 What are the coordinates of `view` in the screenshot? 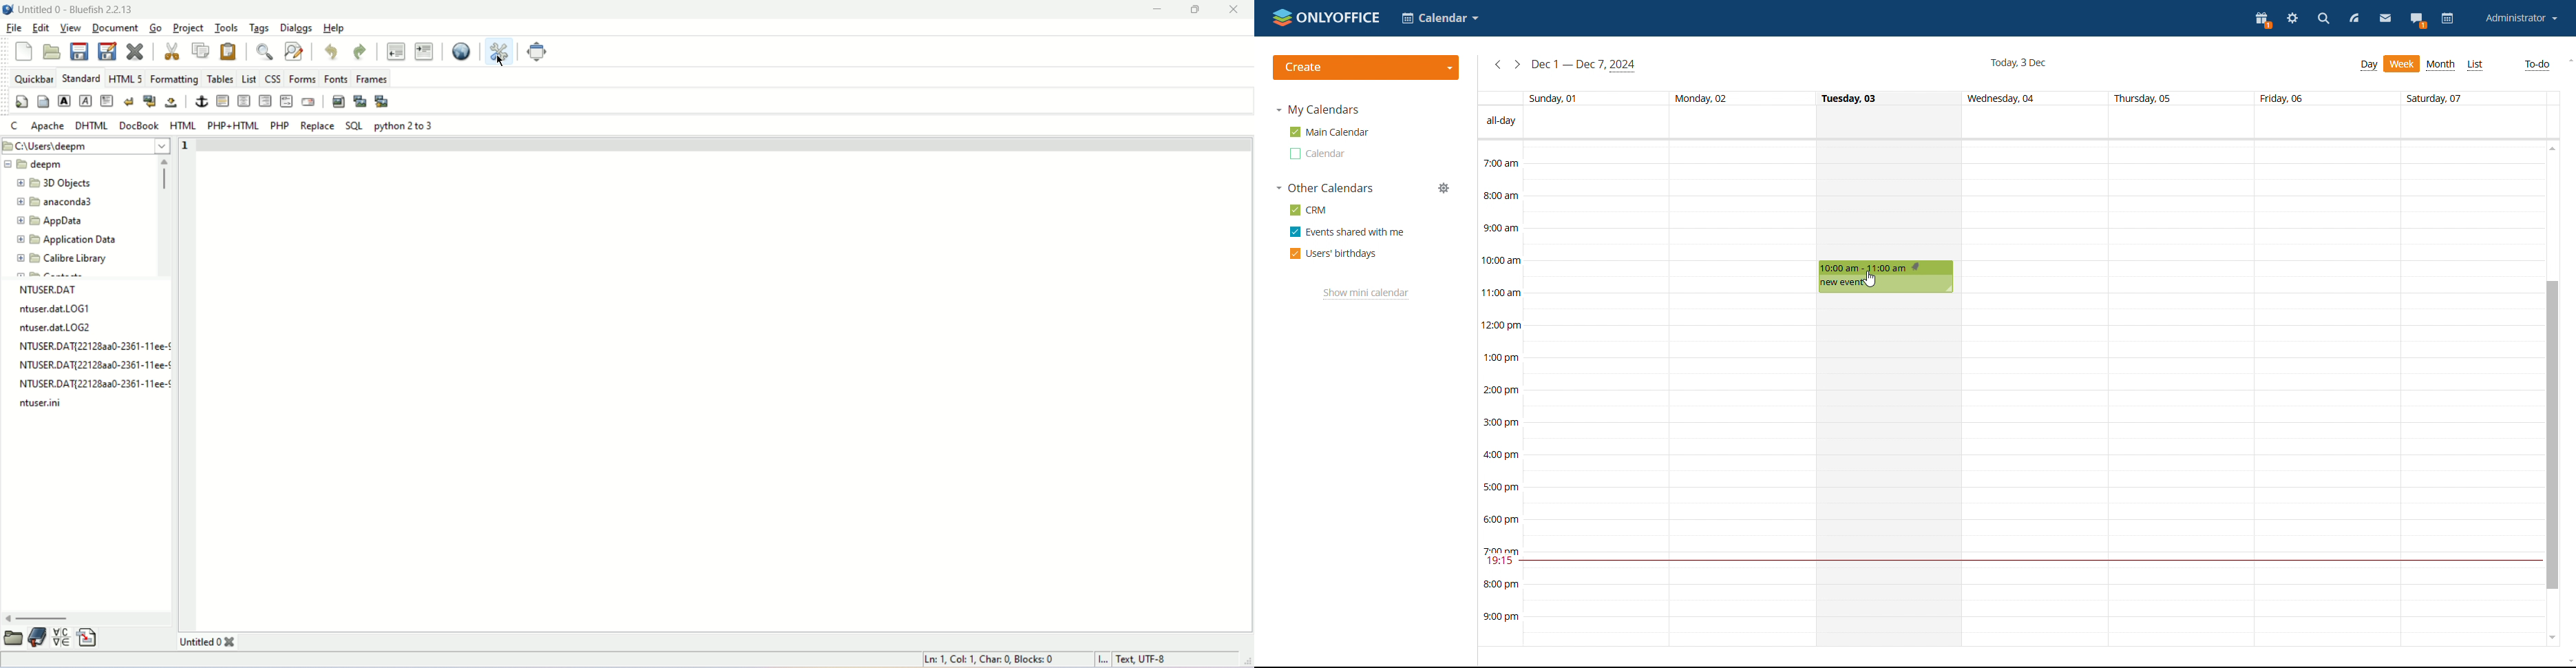 It's located at (68, 28).